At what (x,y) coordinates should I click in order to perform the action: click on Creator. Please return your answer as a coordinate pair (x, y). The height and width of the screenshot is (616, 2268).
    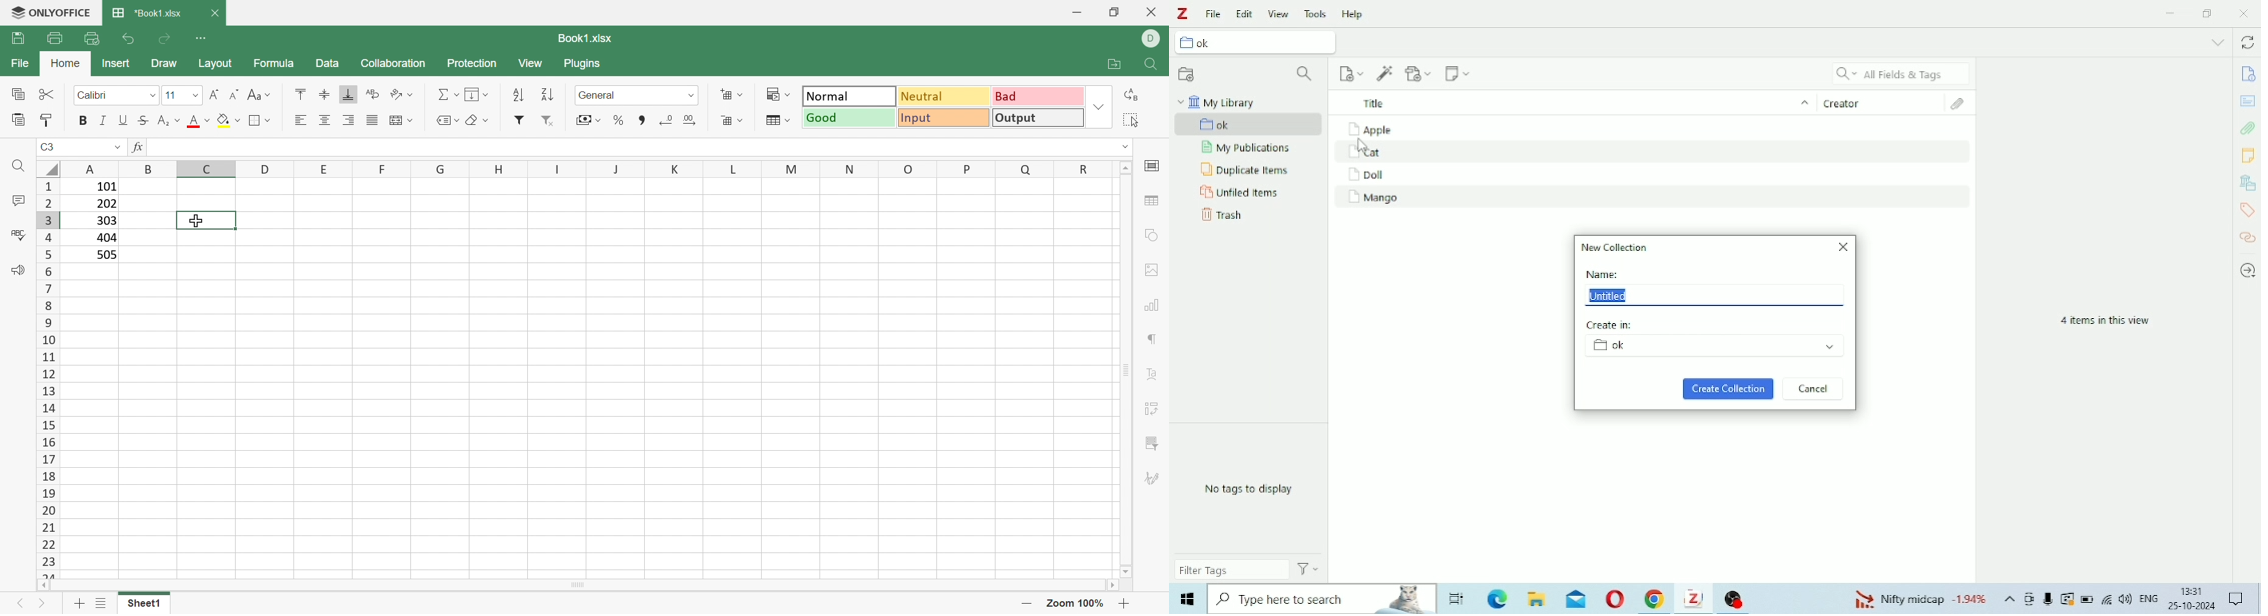
    Looking at the image, I should click on (1882, 101).